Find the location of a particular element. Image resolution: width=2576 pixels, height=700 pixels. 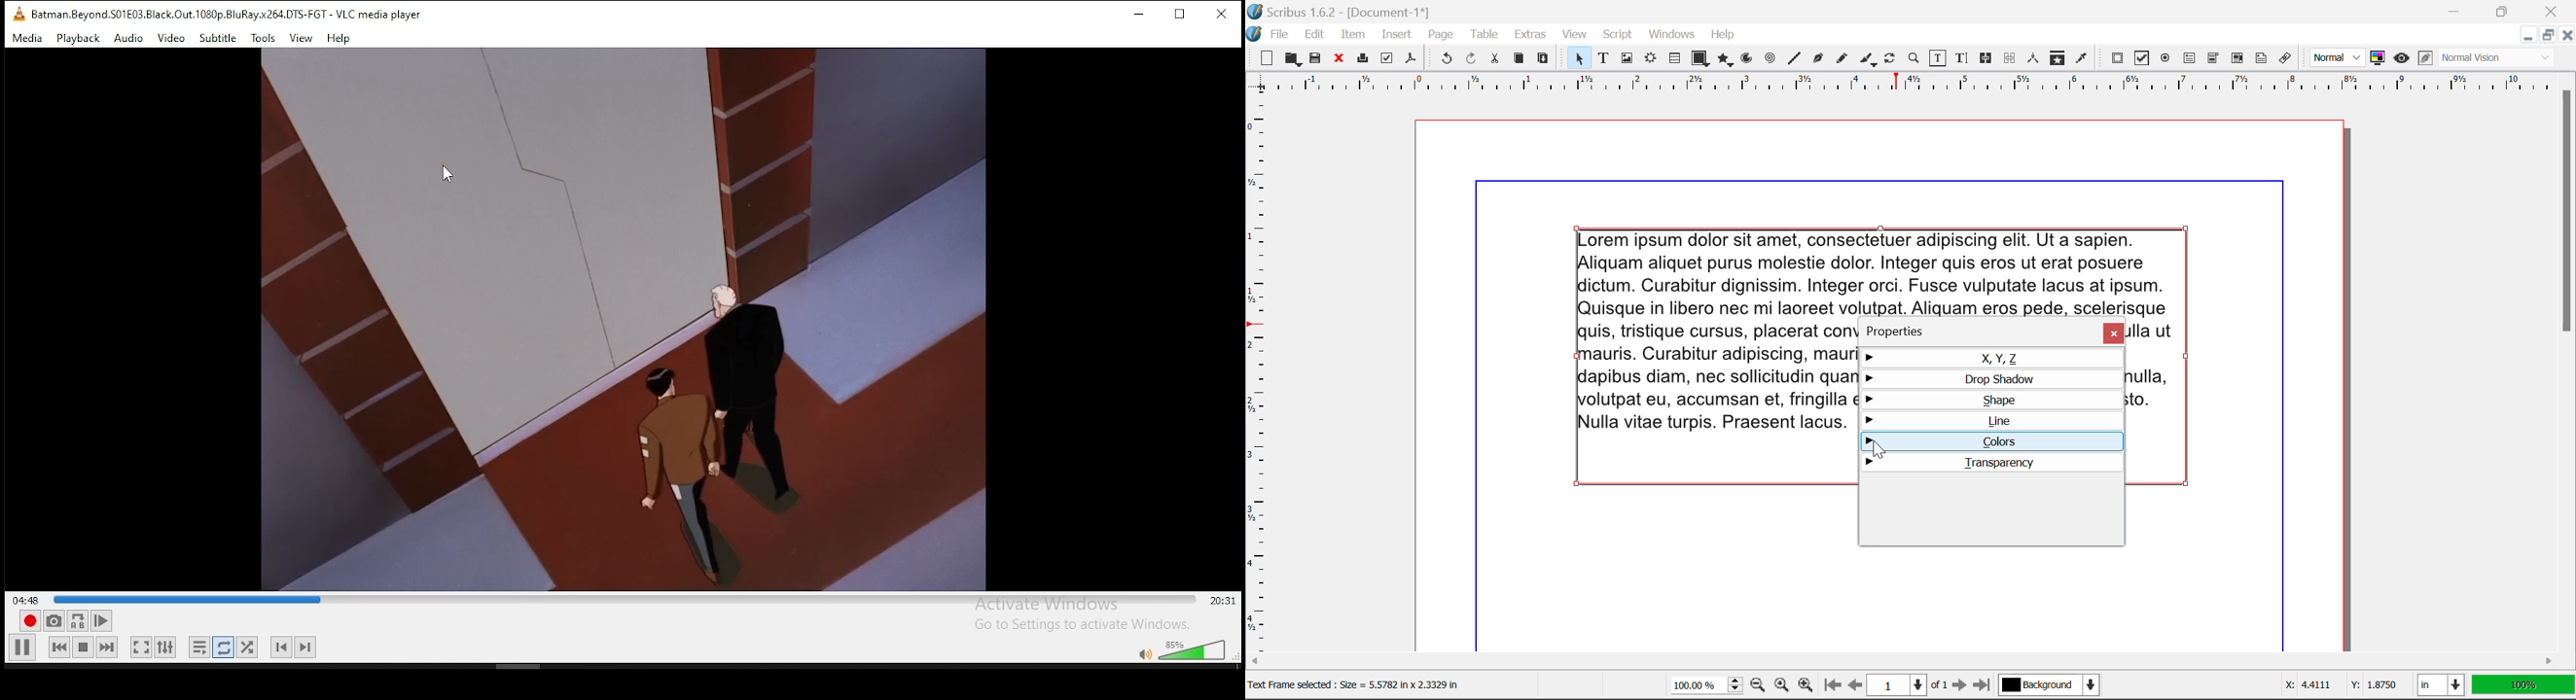

04:49 is located at coordinates (24, 601).